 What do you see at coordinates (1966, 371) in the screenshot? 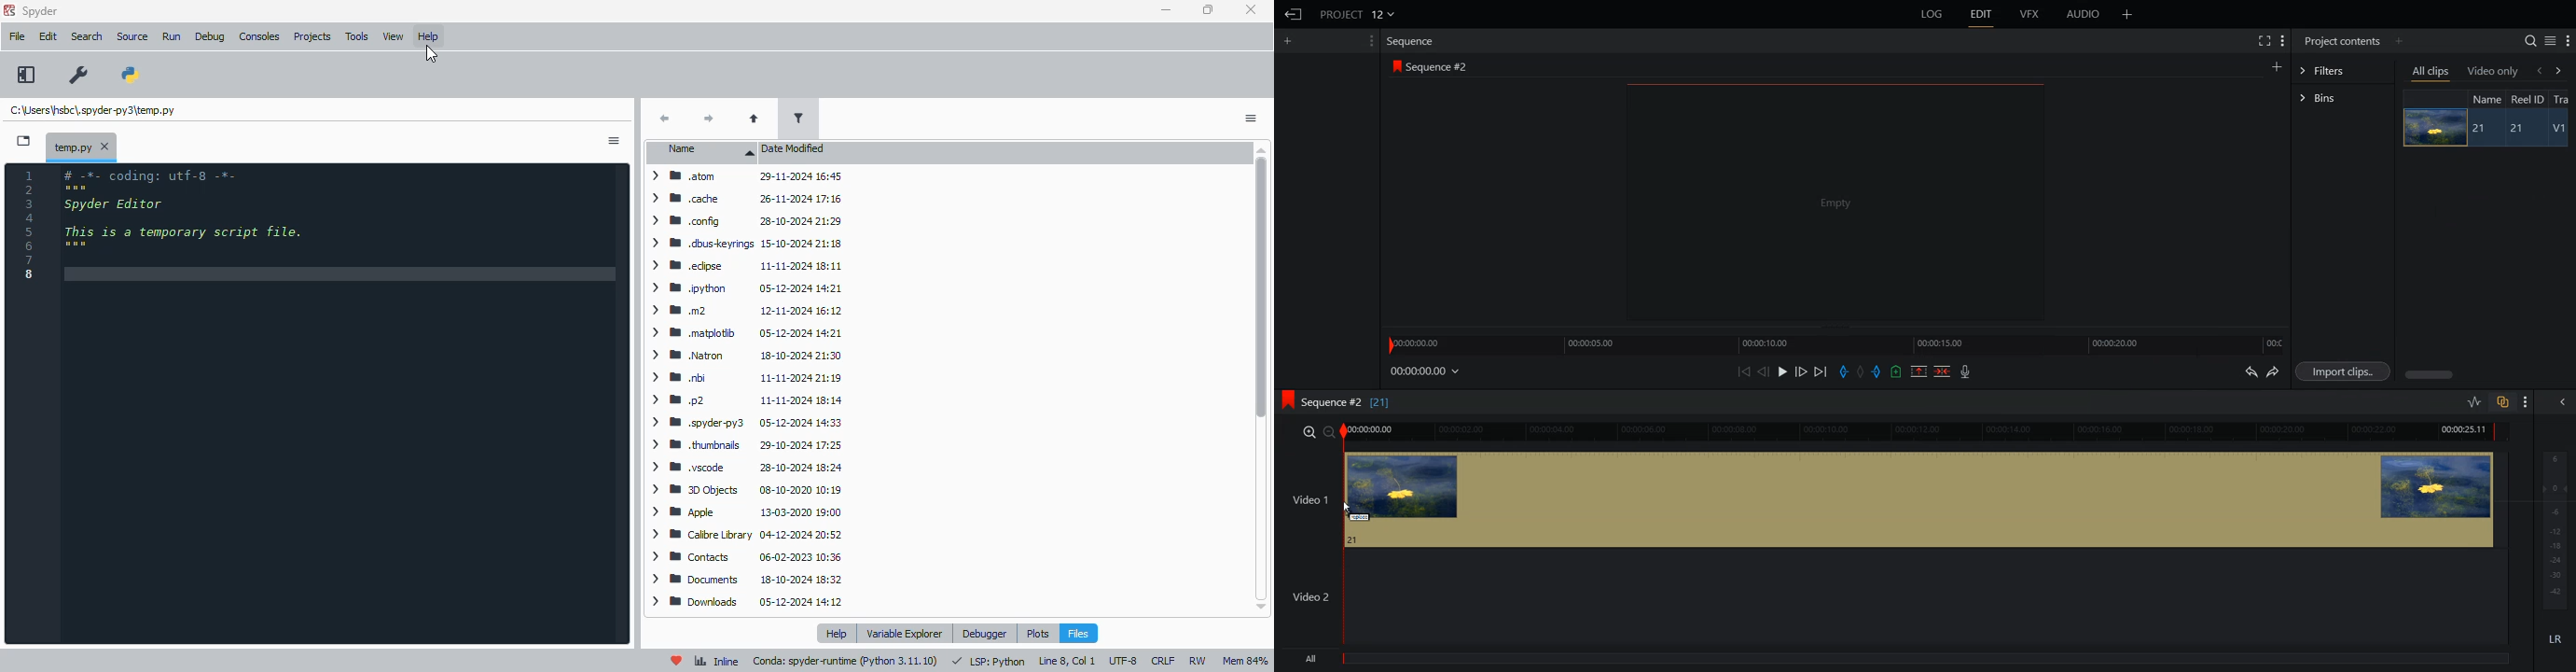
I see `Record Audio` at bounding box center [1966, 371].